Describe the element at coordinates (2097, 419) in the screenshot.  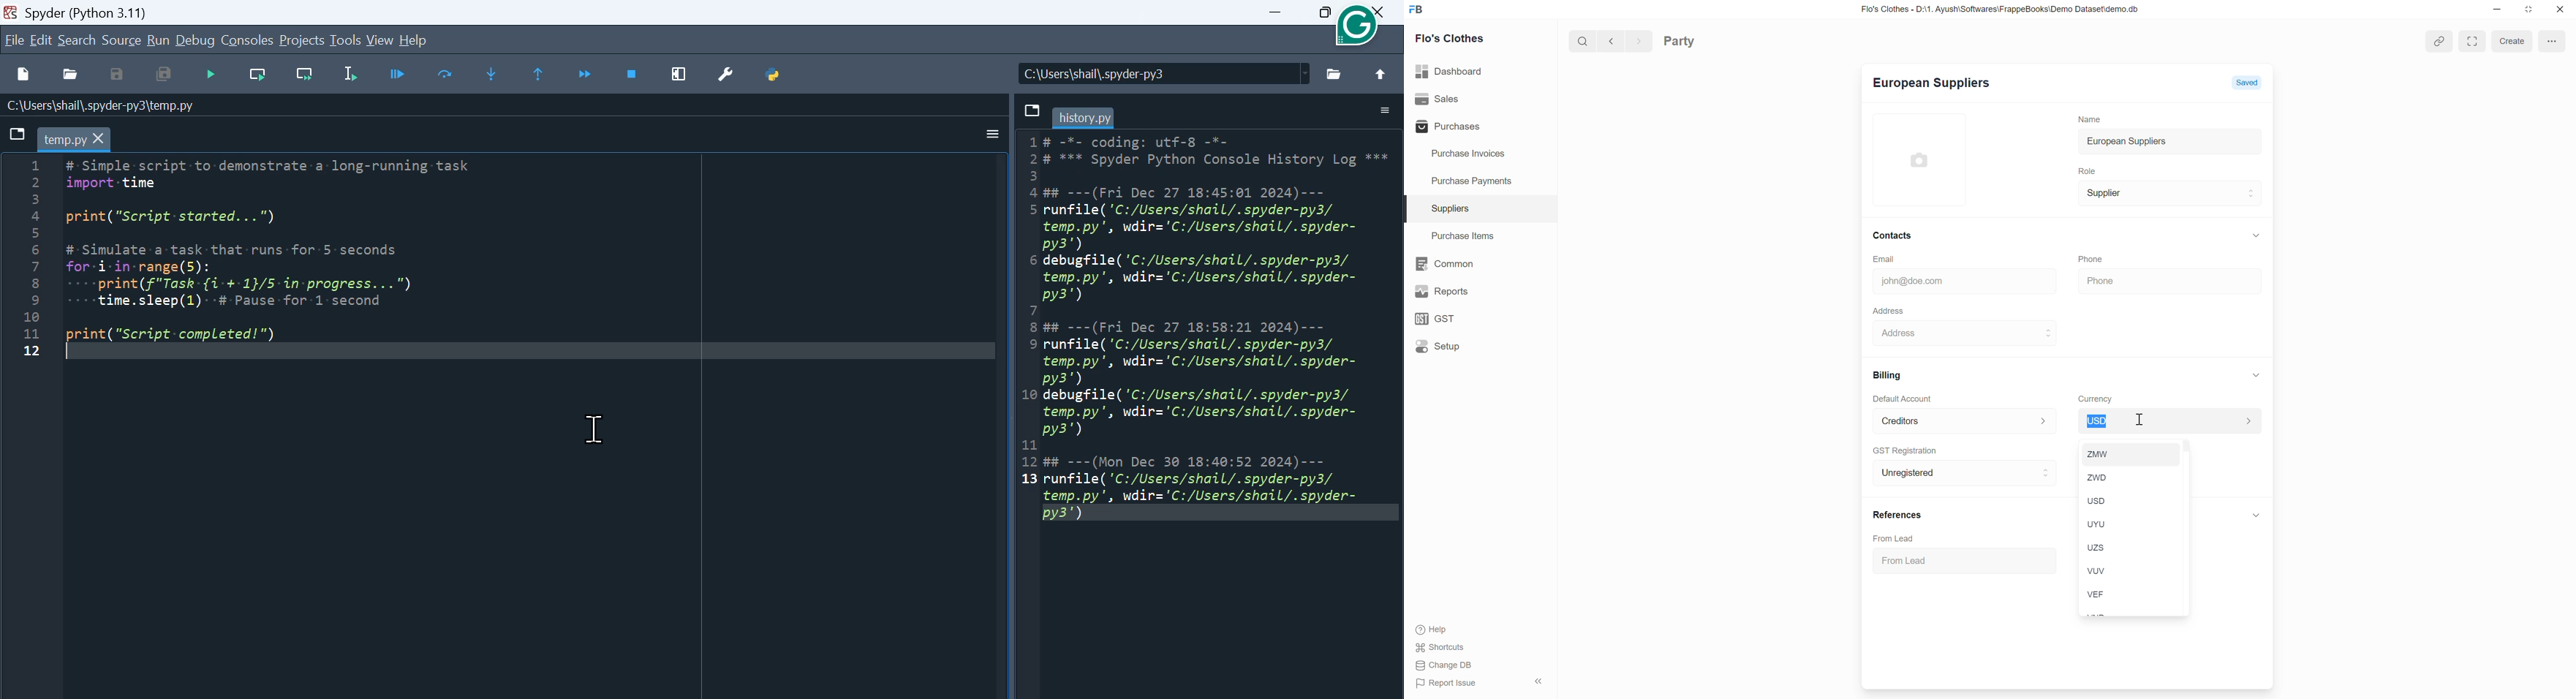
I see `usD` at that location.